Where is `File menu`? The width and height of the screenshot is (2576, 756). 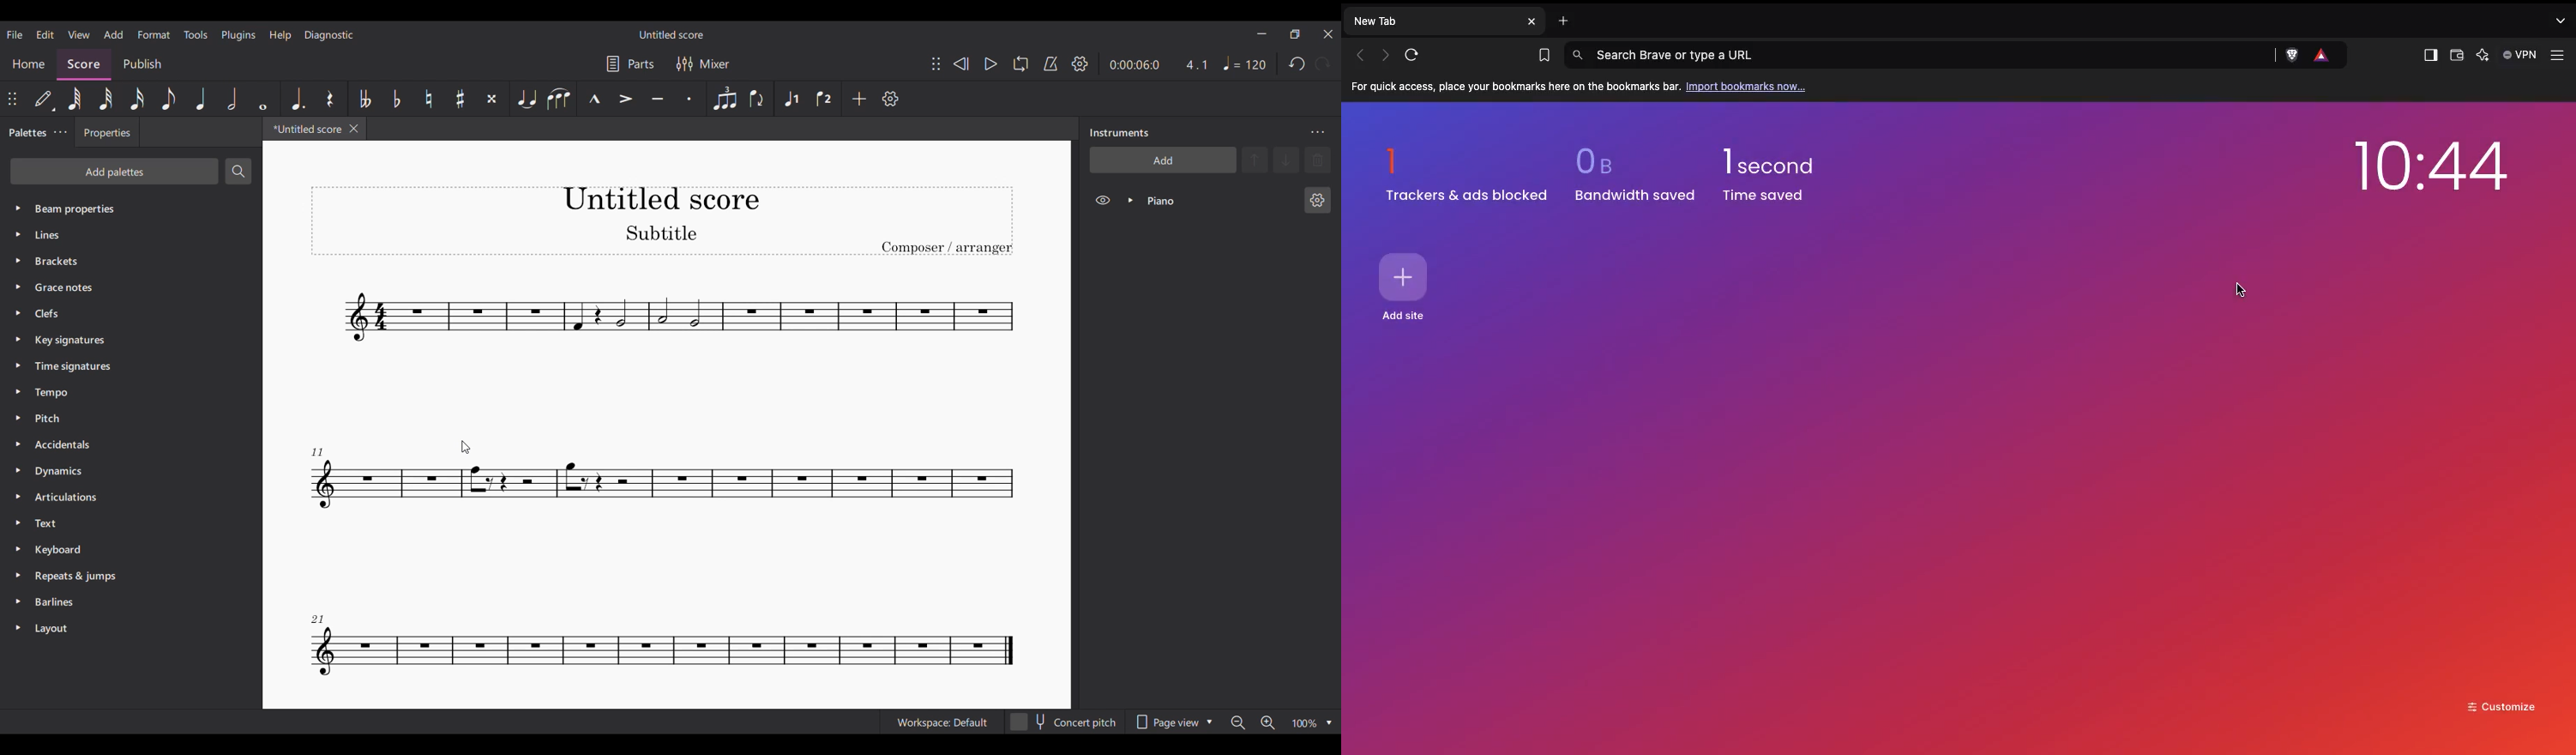 File menu is located at coordinates (14, 34).